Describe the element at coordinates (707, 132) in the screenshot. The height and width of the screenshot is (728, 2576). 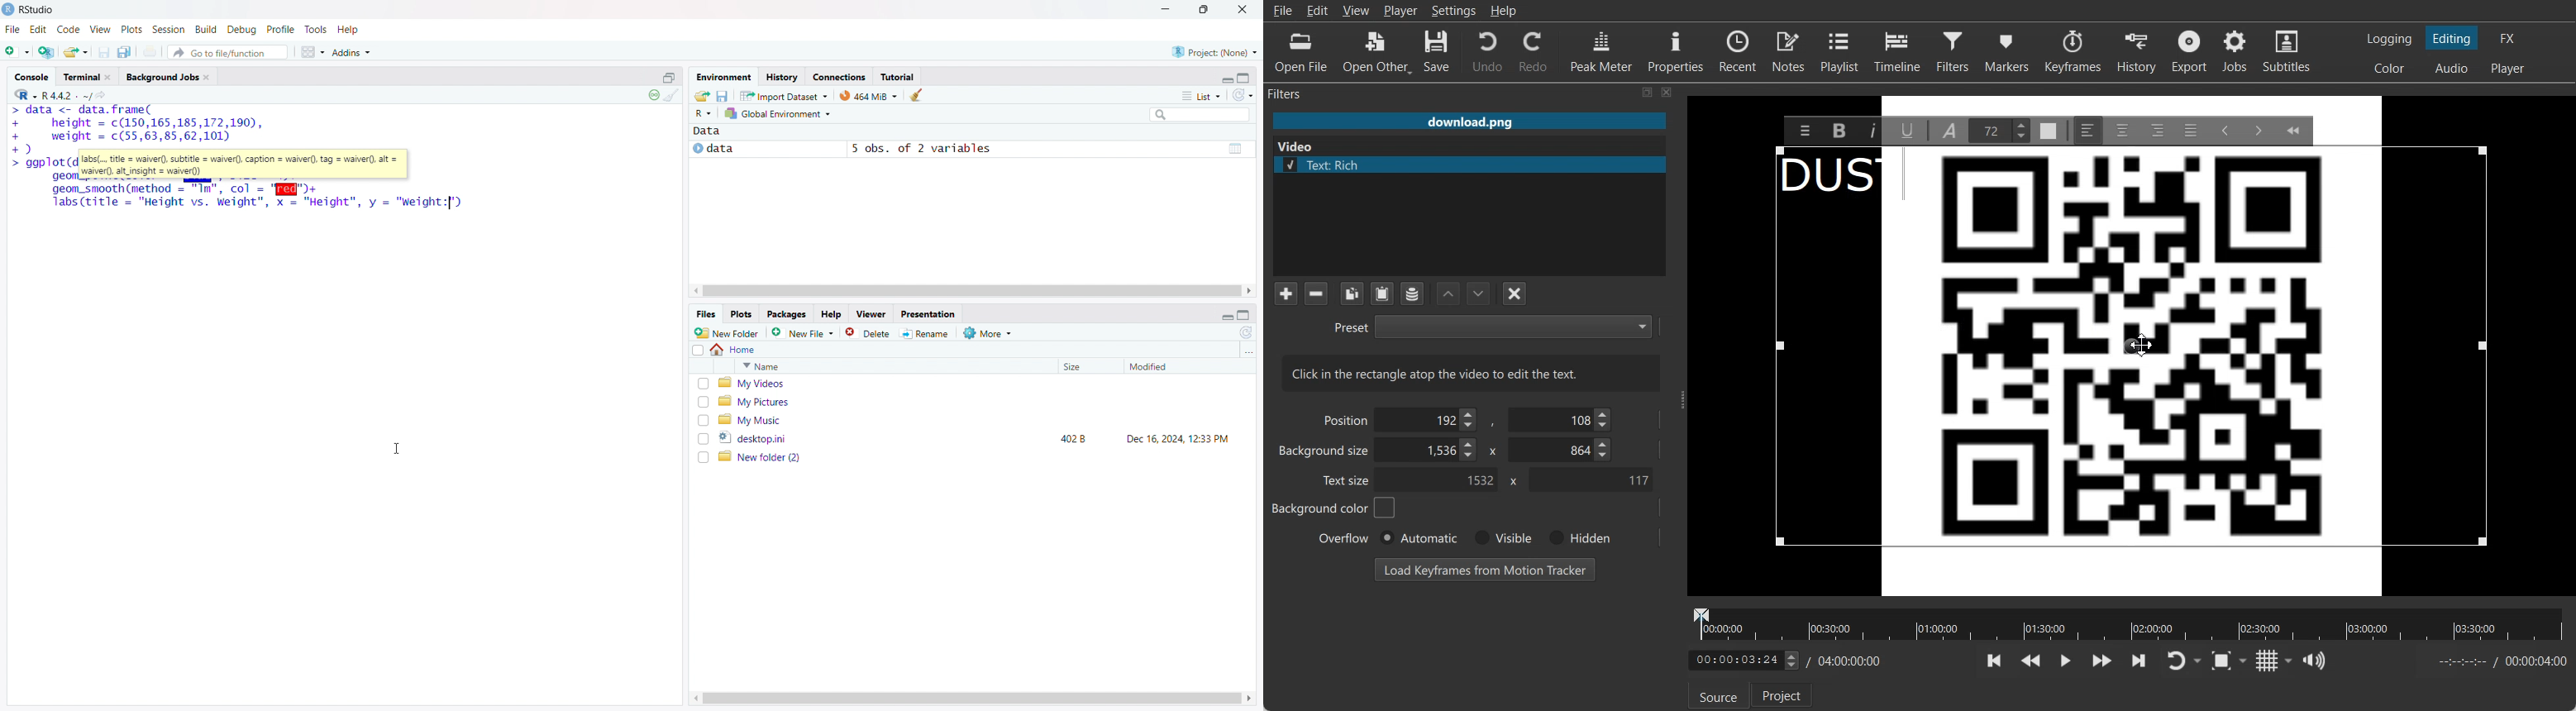
I see `data` at that location.